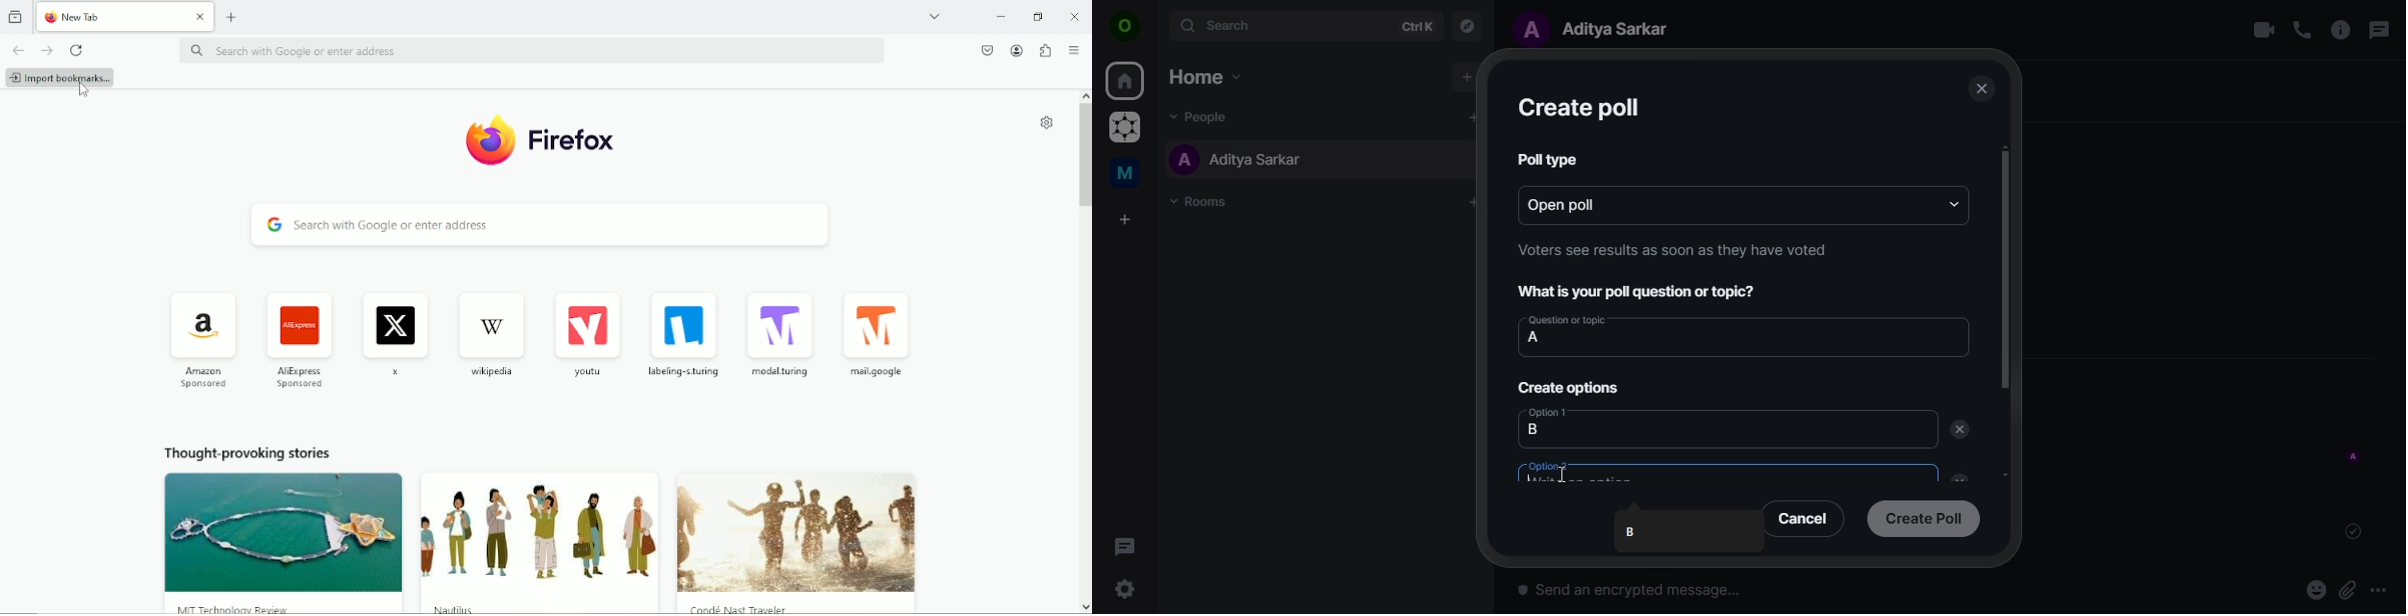 The image size is (2408, 616). I want to click on send an encrypted message, so click(1736, 596).